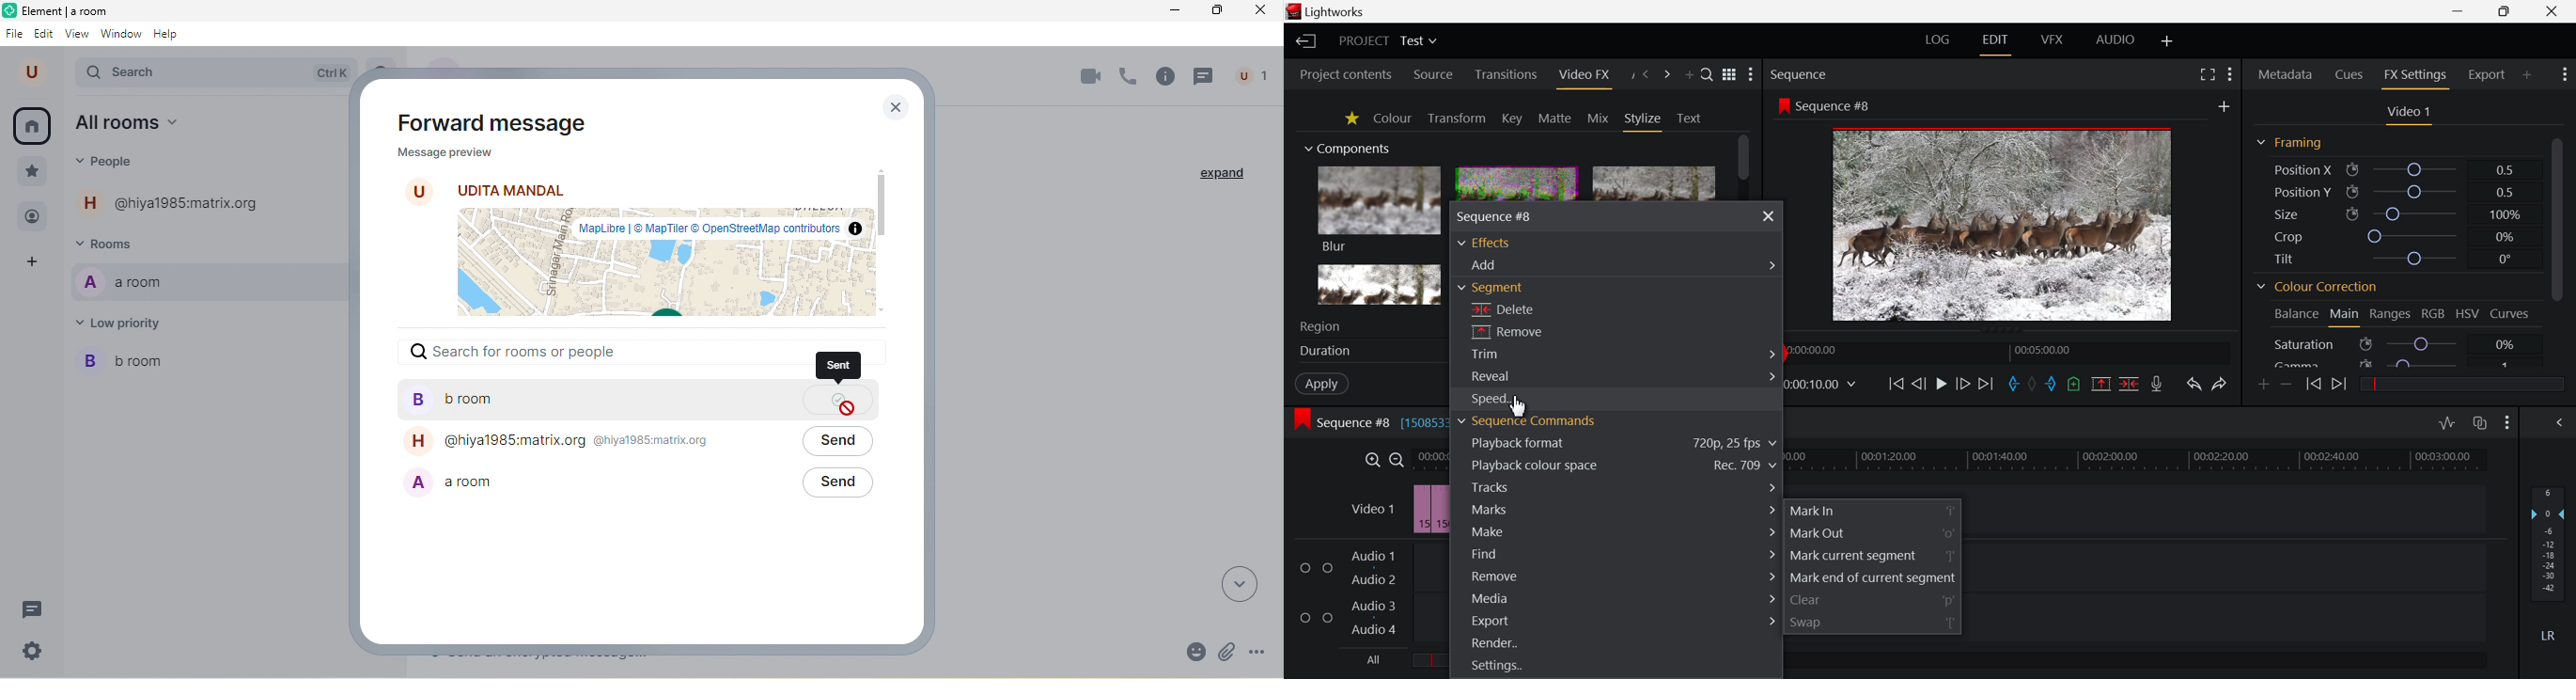 This screenshot has width=2576, height=700. Describe the element at coordinates (79, 35) in the screenshot. I see `view` at that location.